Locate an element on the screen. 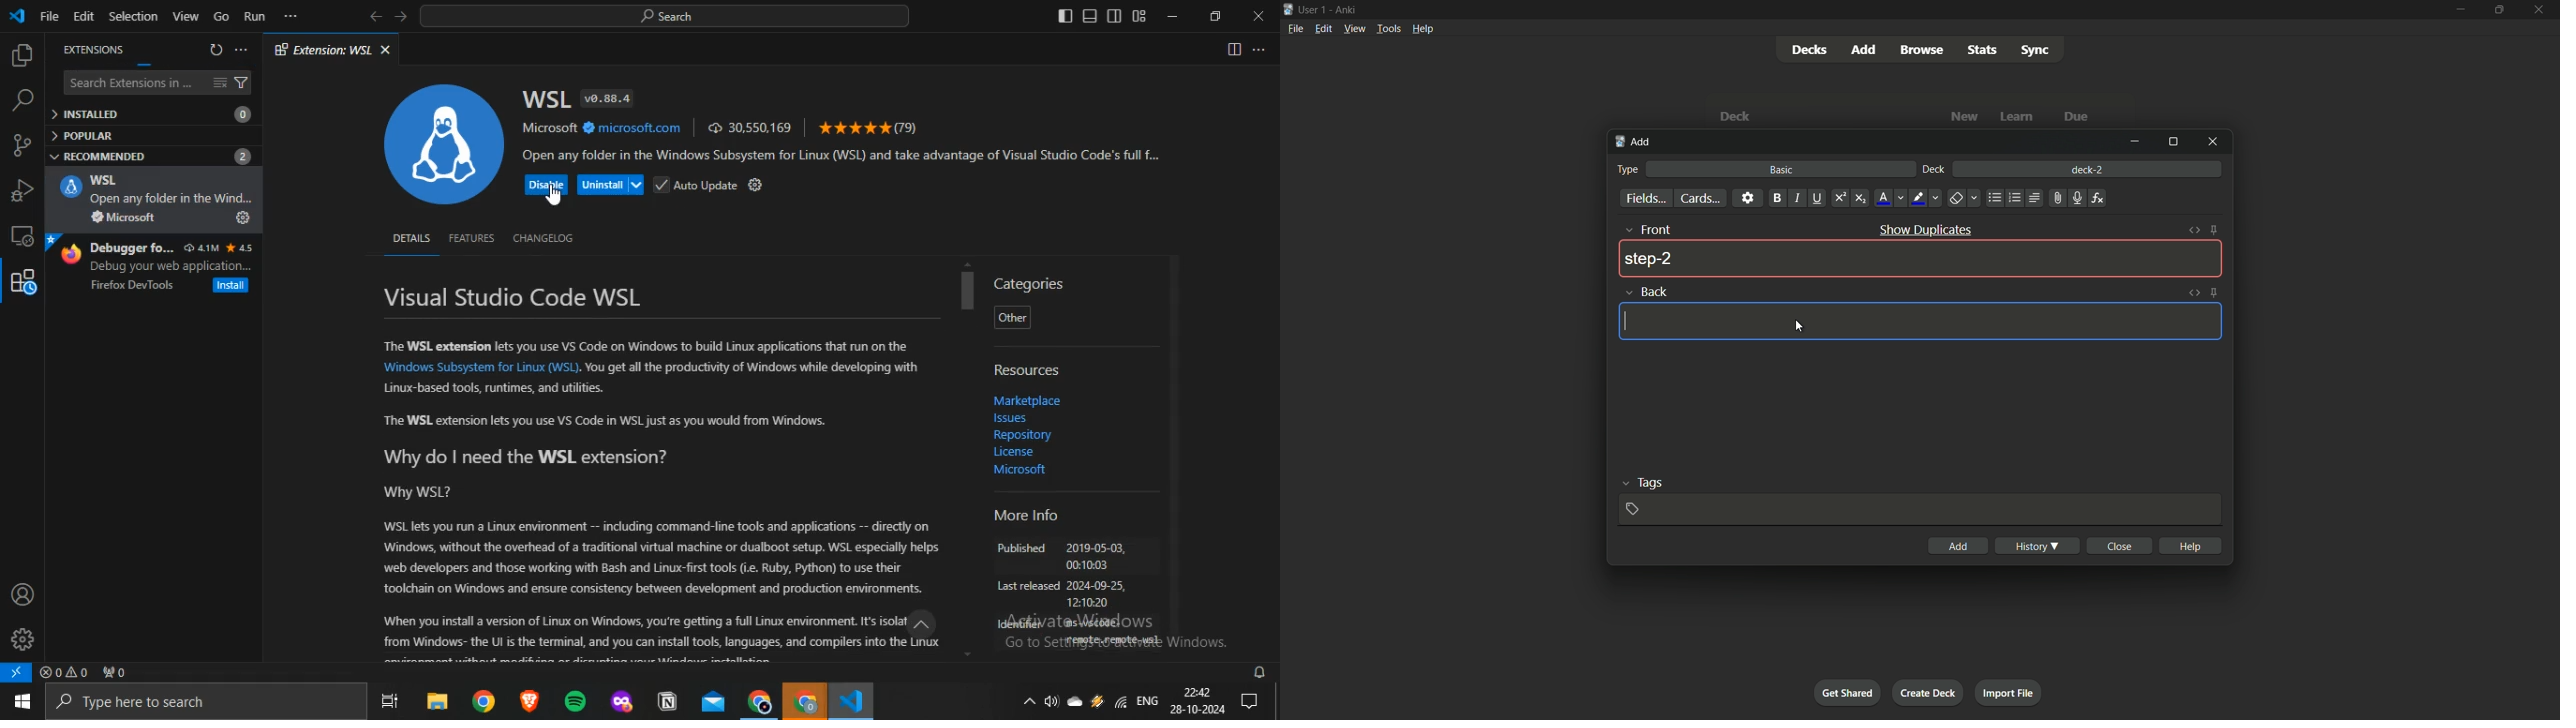  history is located at coordinates (2037, 545).